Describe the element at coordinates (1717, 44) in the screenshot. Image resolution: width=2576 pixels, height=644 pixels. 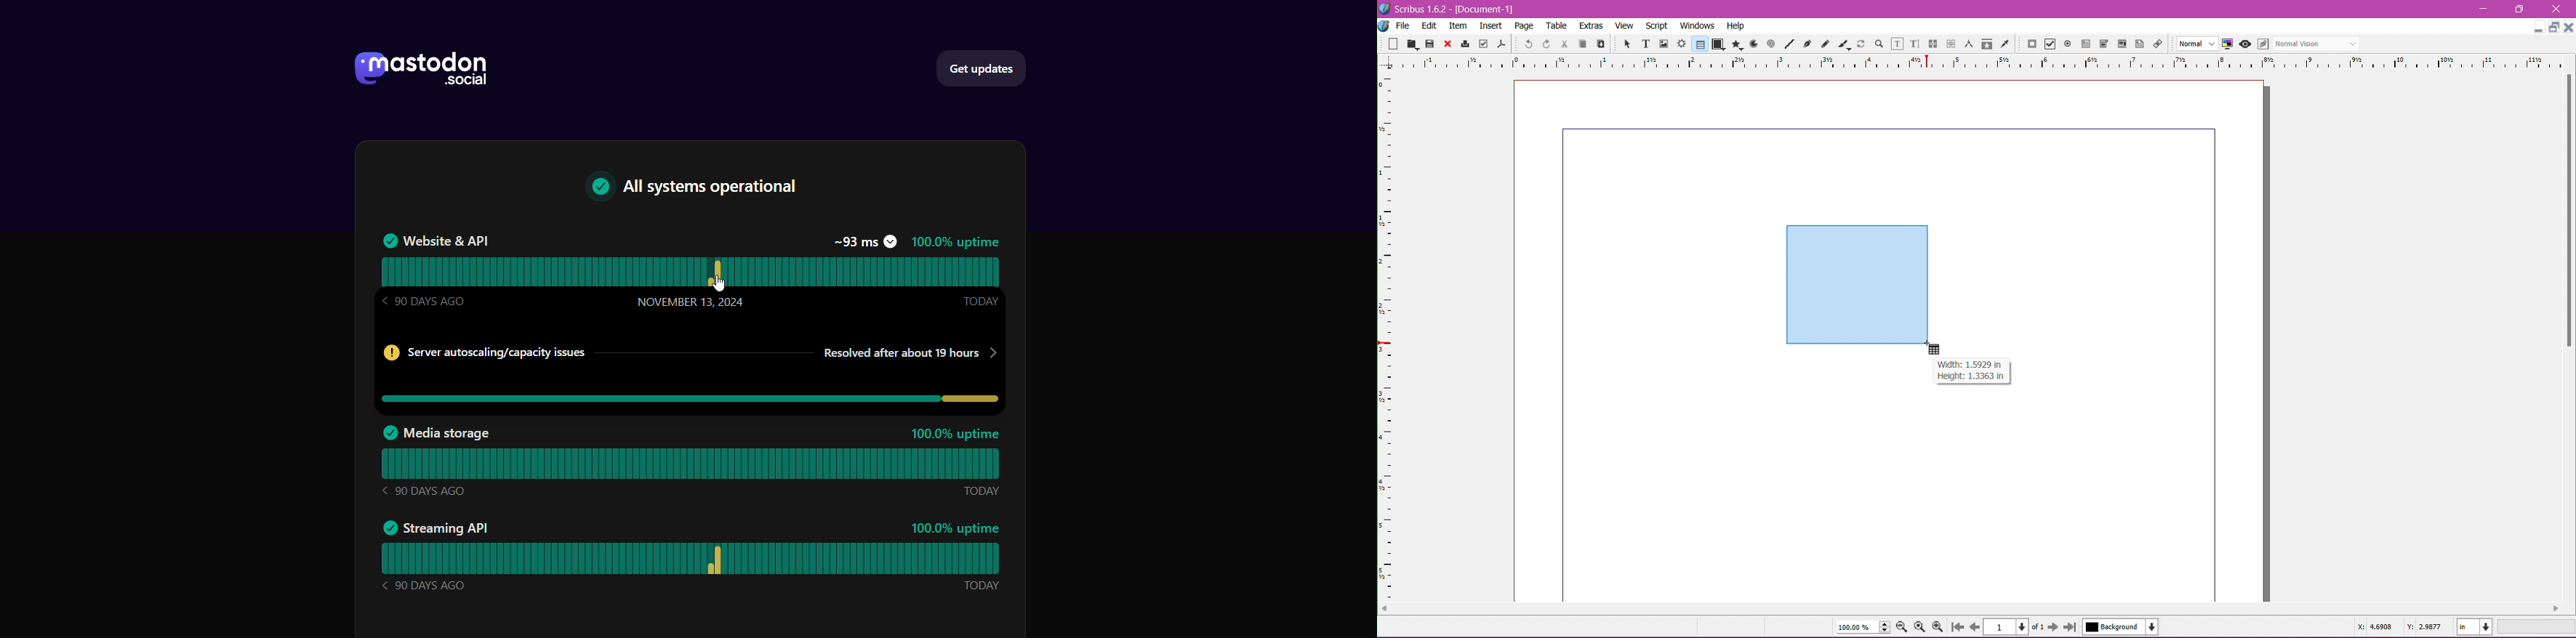
I see `Shapes` at that location.